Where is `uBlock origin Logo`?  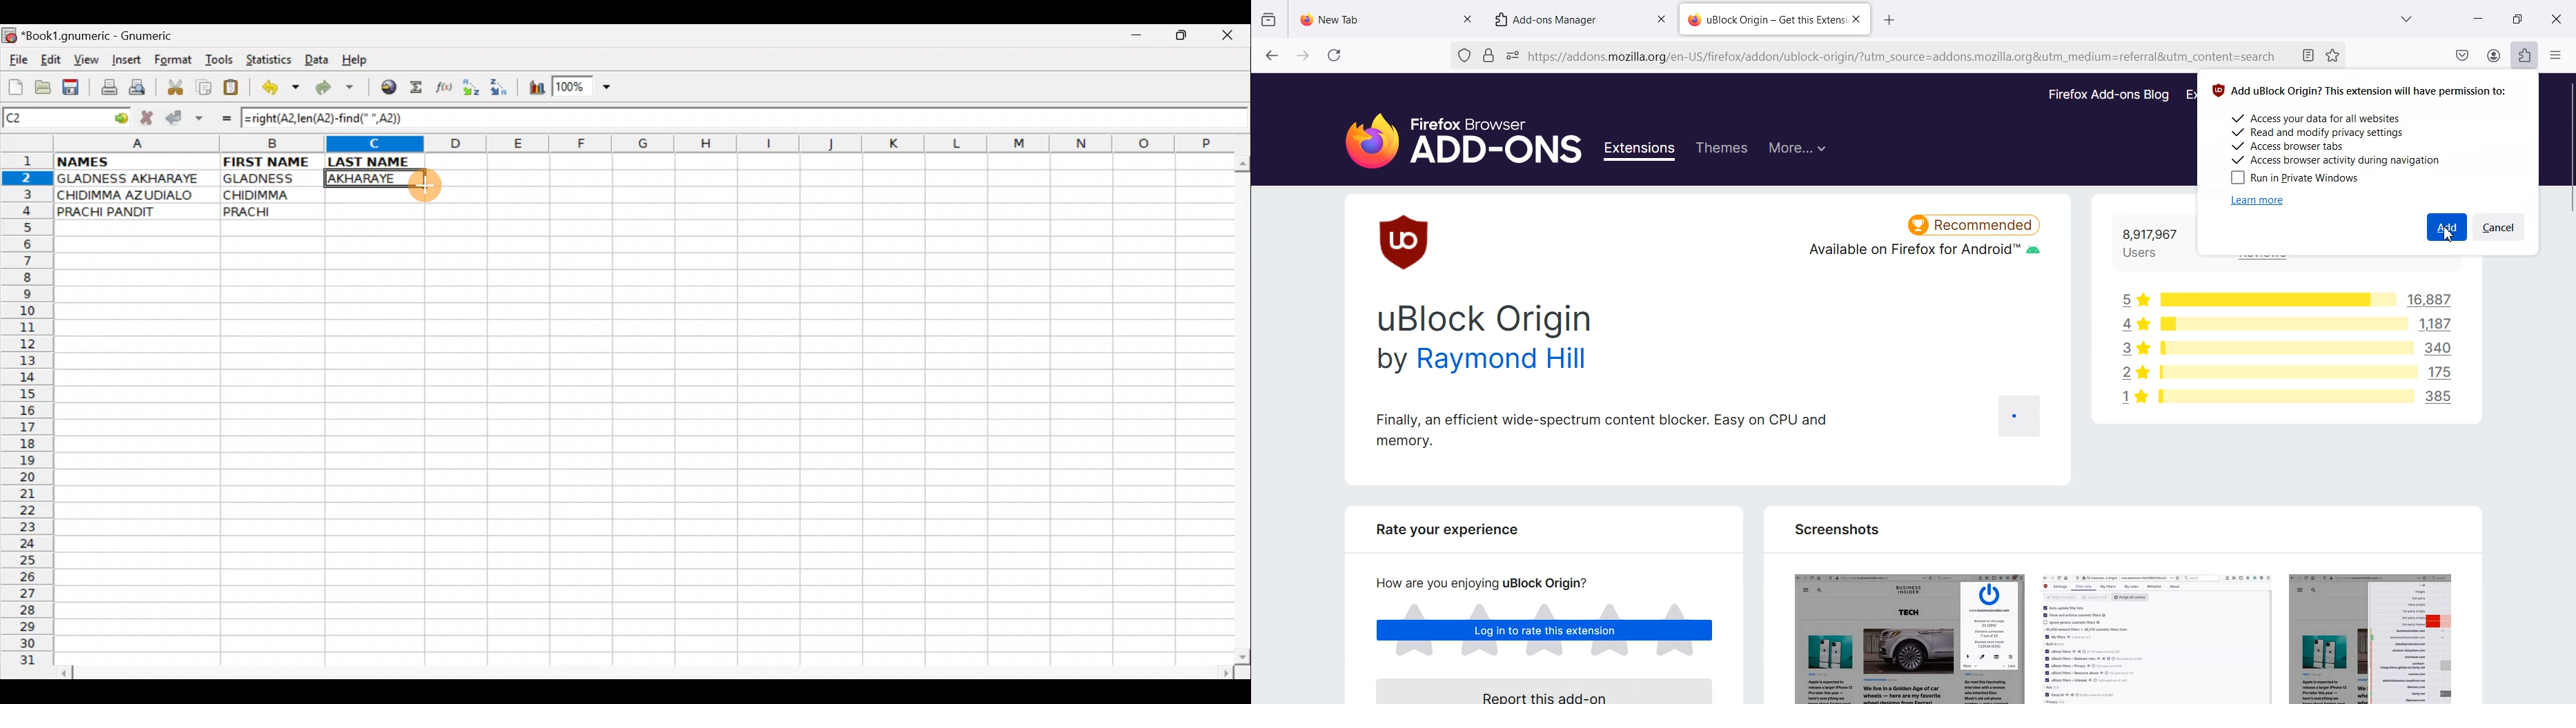
uBlock origin Logo is located at coordinates (1406, 242).